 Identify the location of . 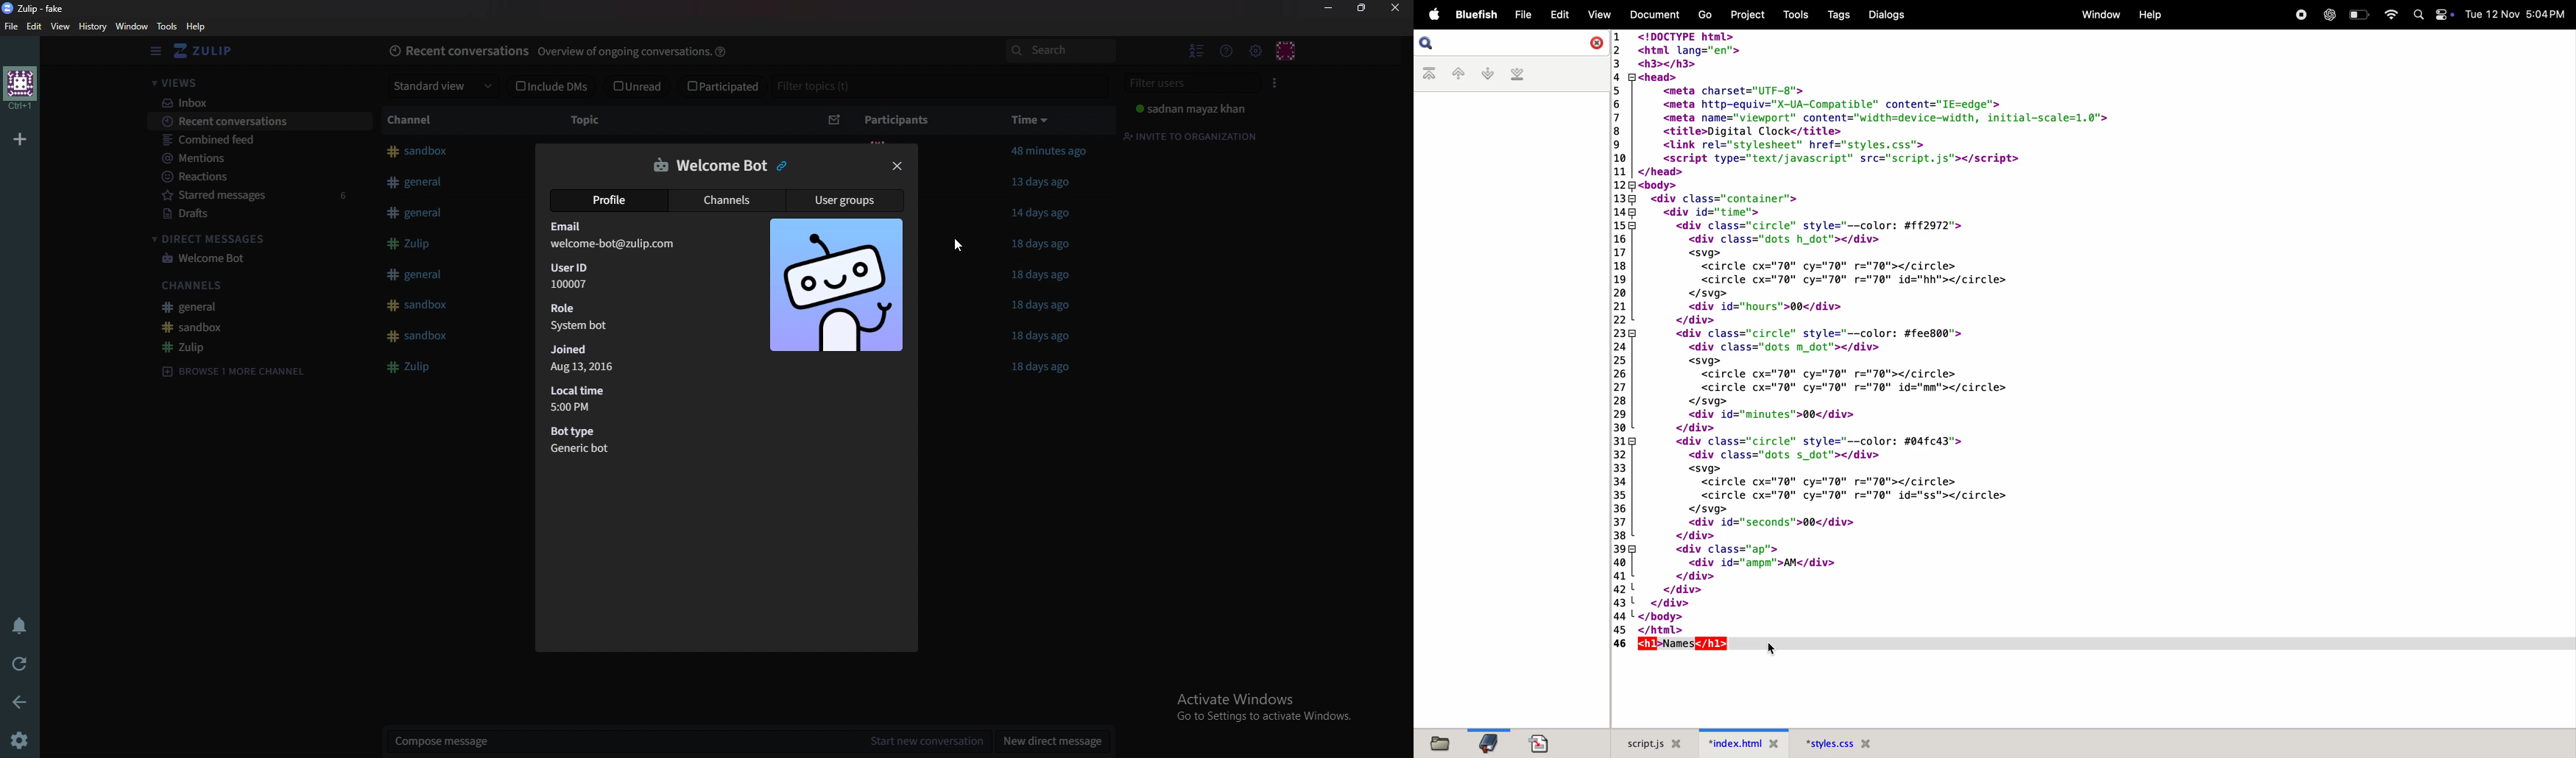
(409, 244).